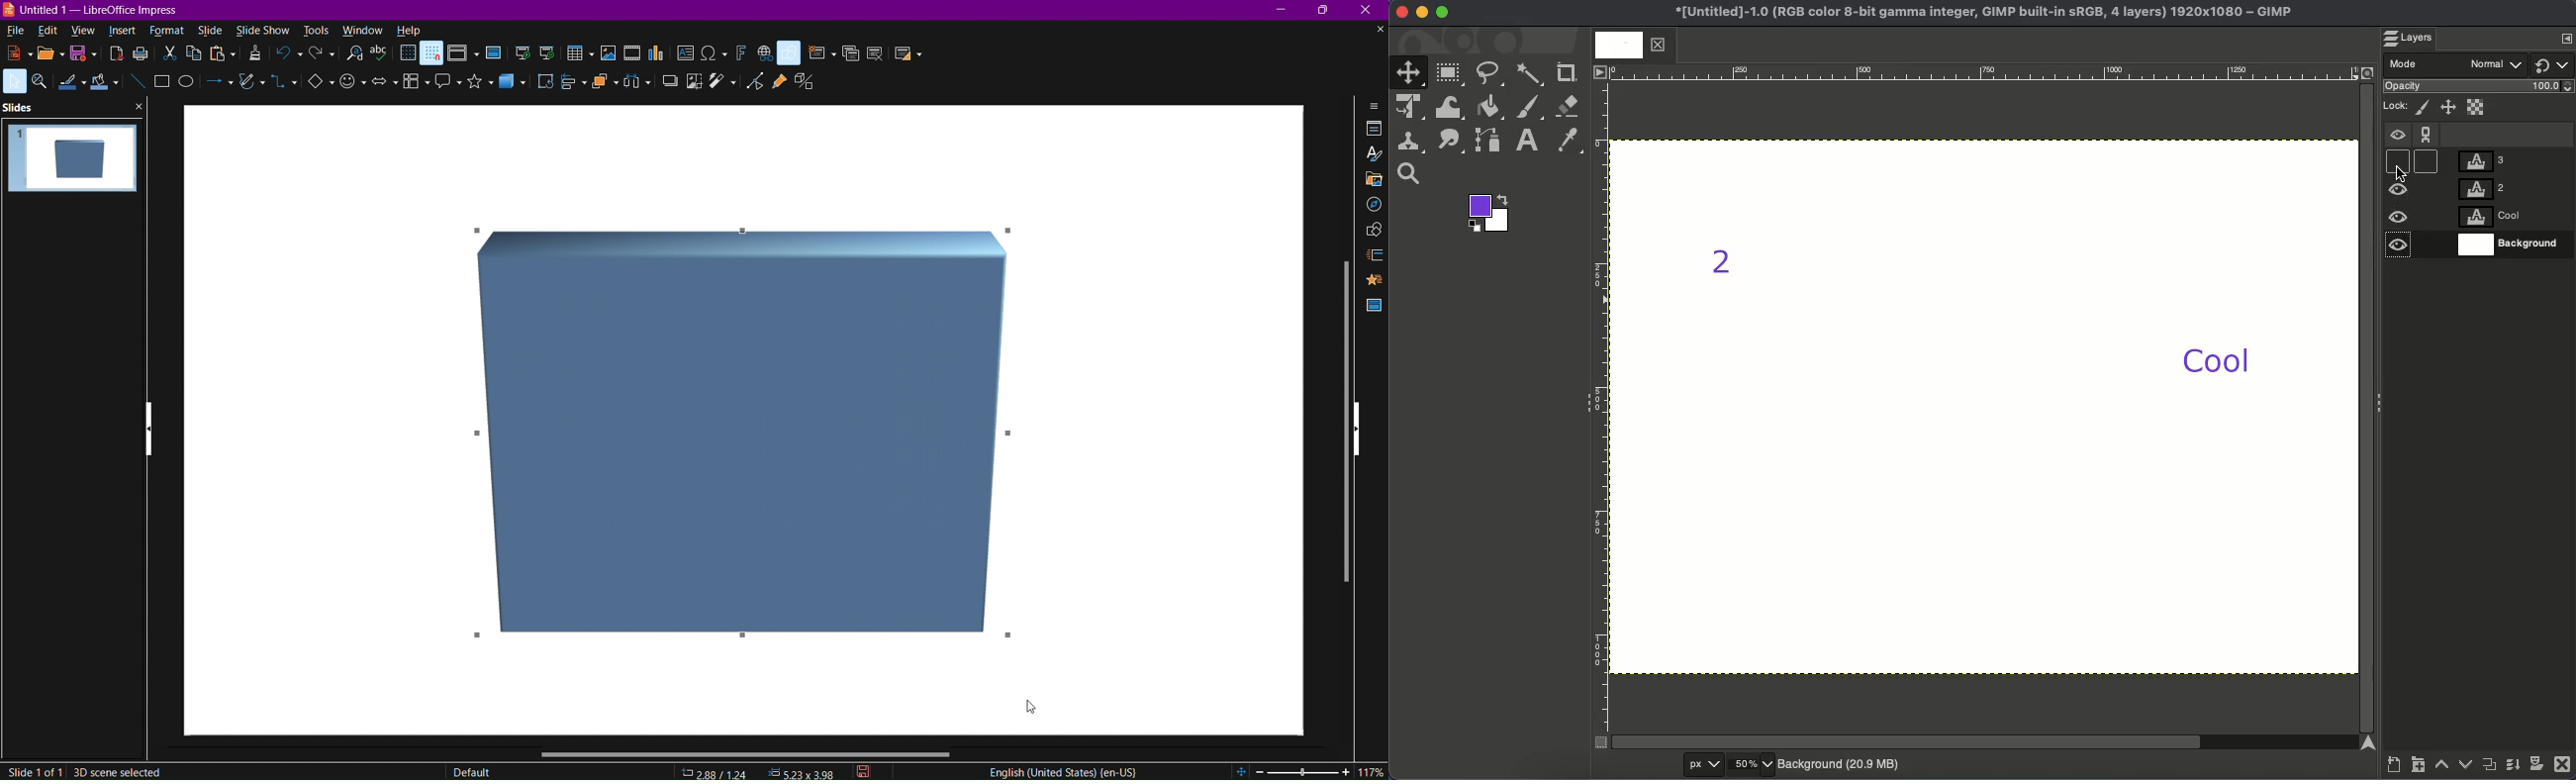 This screenshot has width=2576, height=784. What do you see at coordinates (1491, 215) in the screenshot?
I see `Colors` at bounding box center [1491, 215].